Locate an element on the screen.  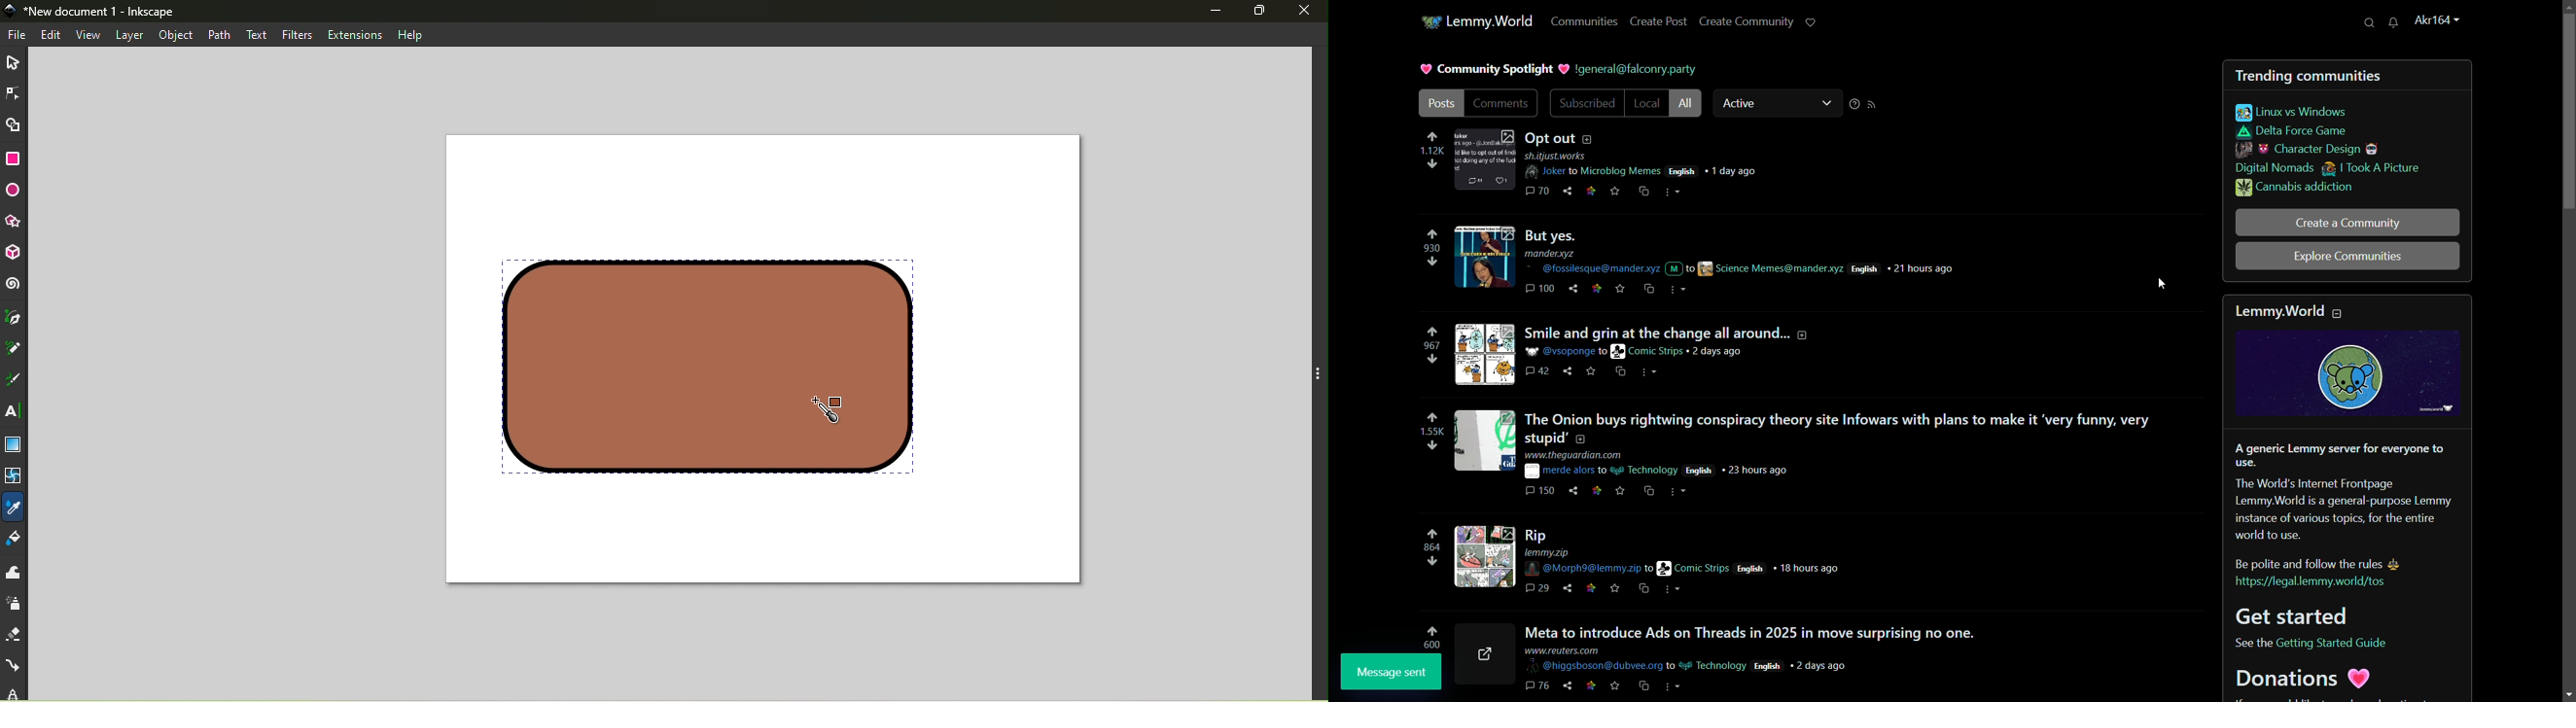
Text tool is located at coordinates (15, 412).